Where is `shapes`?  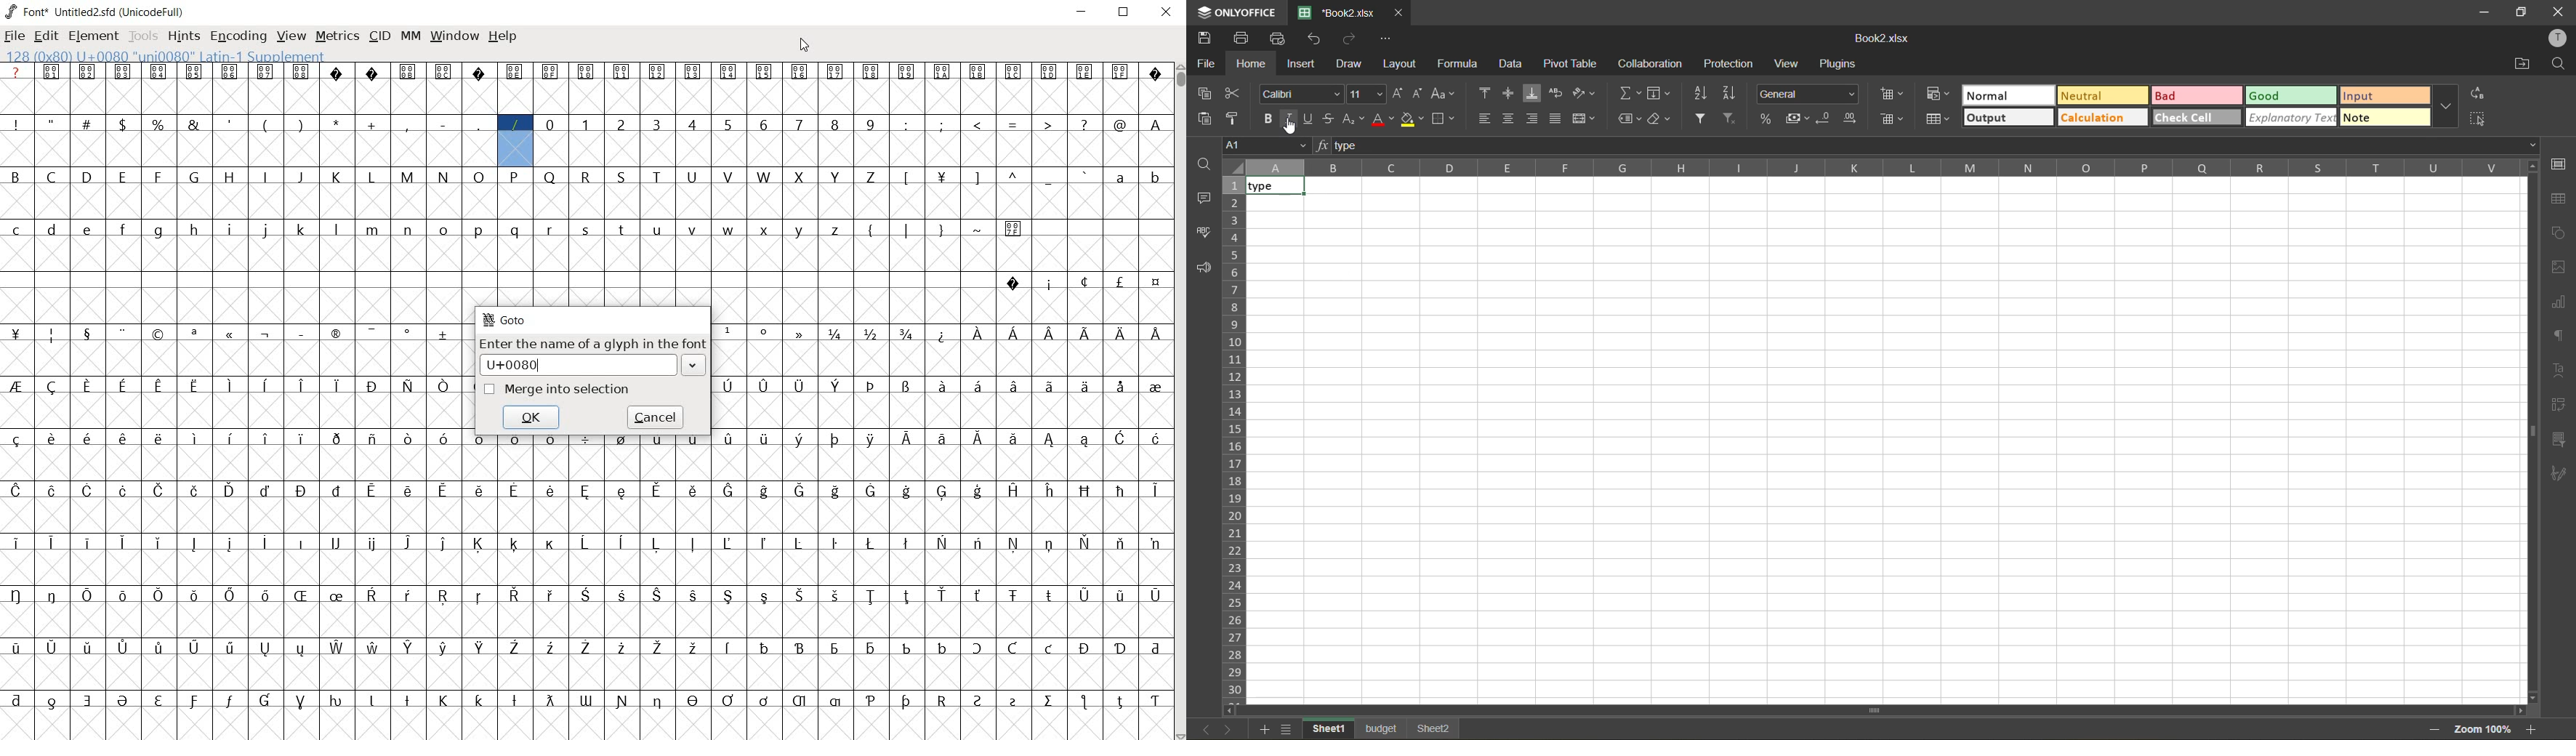
shapes is located at coordinates (2560, 236).